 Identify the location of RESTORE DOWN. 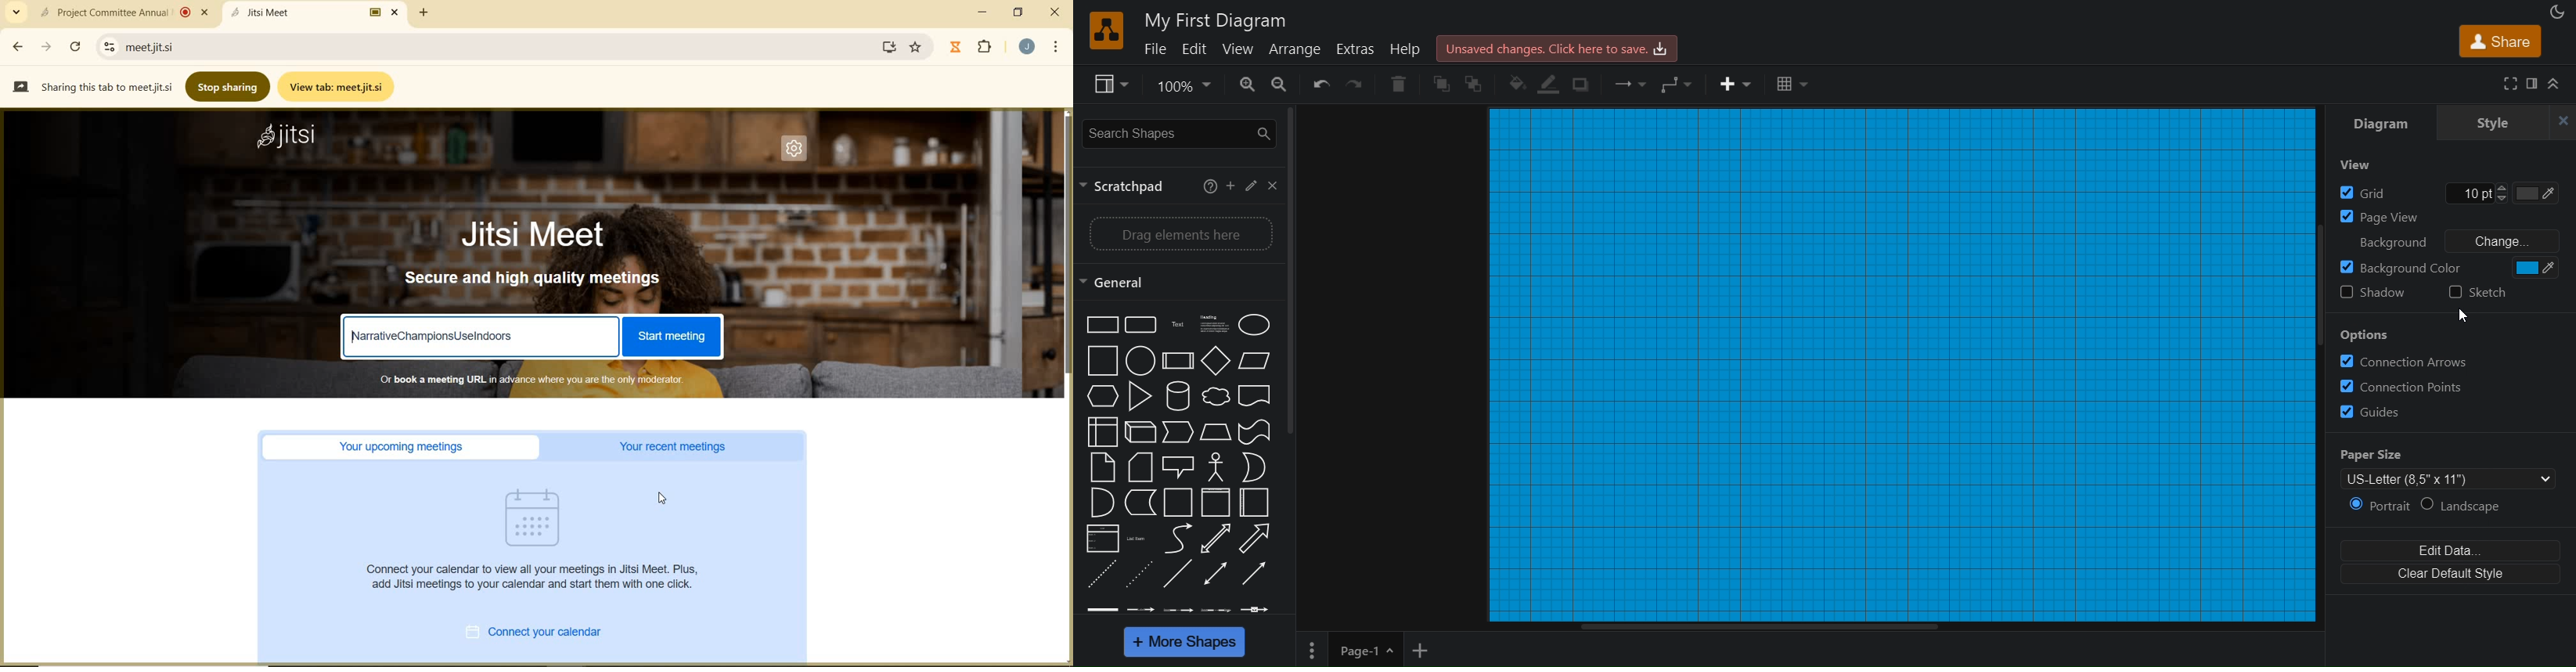
(1018, 12).